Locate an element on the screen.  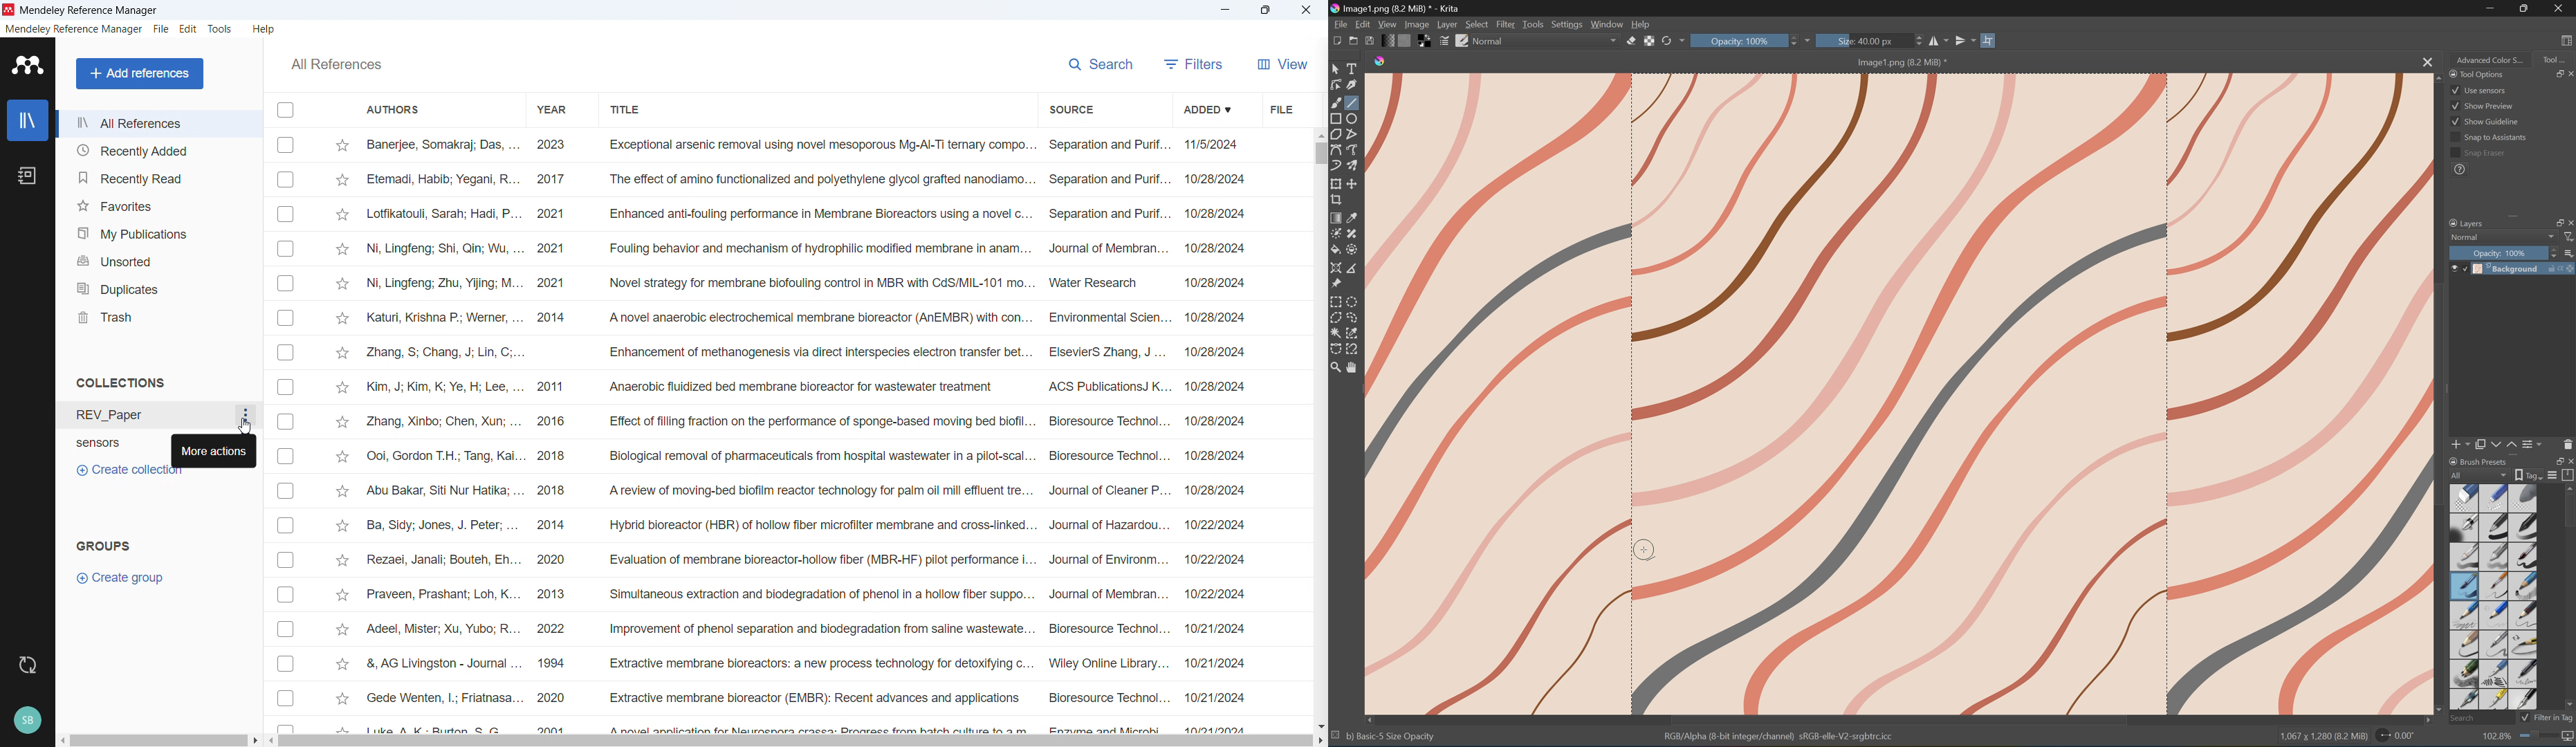
Background is located at coordinates (2526, 268).